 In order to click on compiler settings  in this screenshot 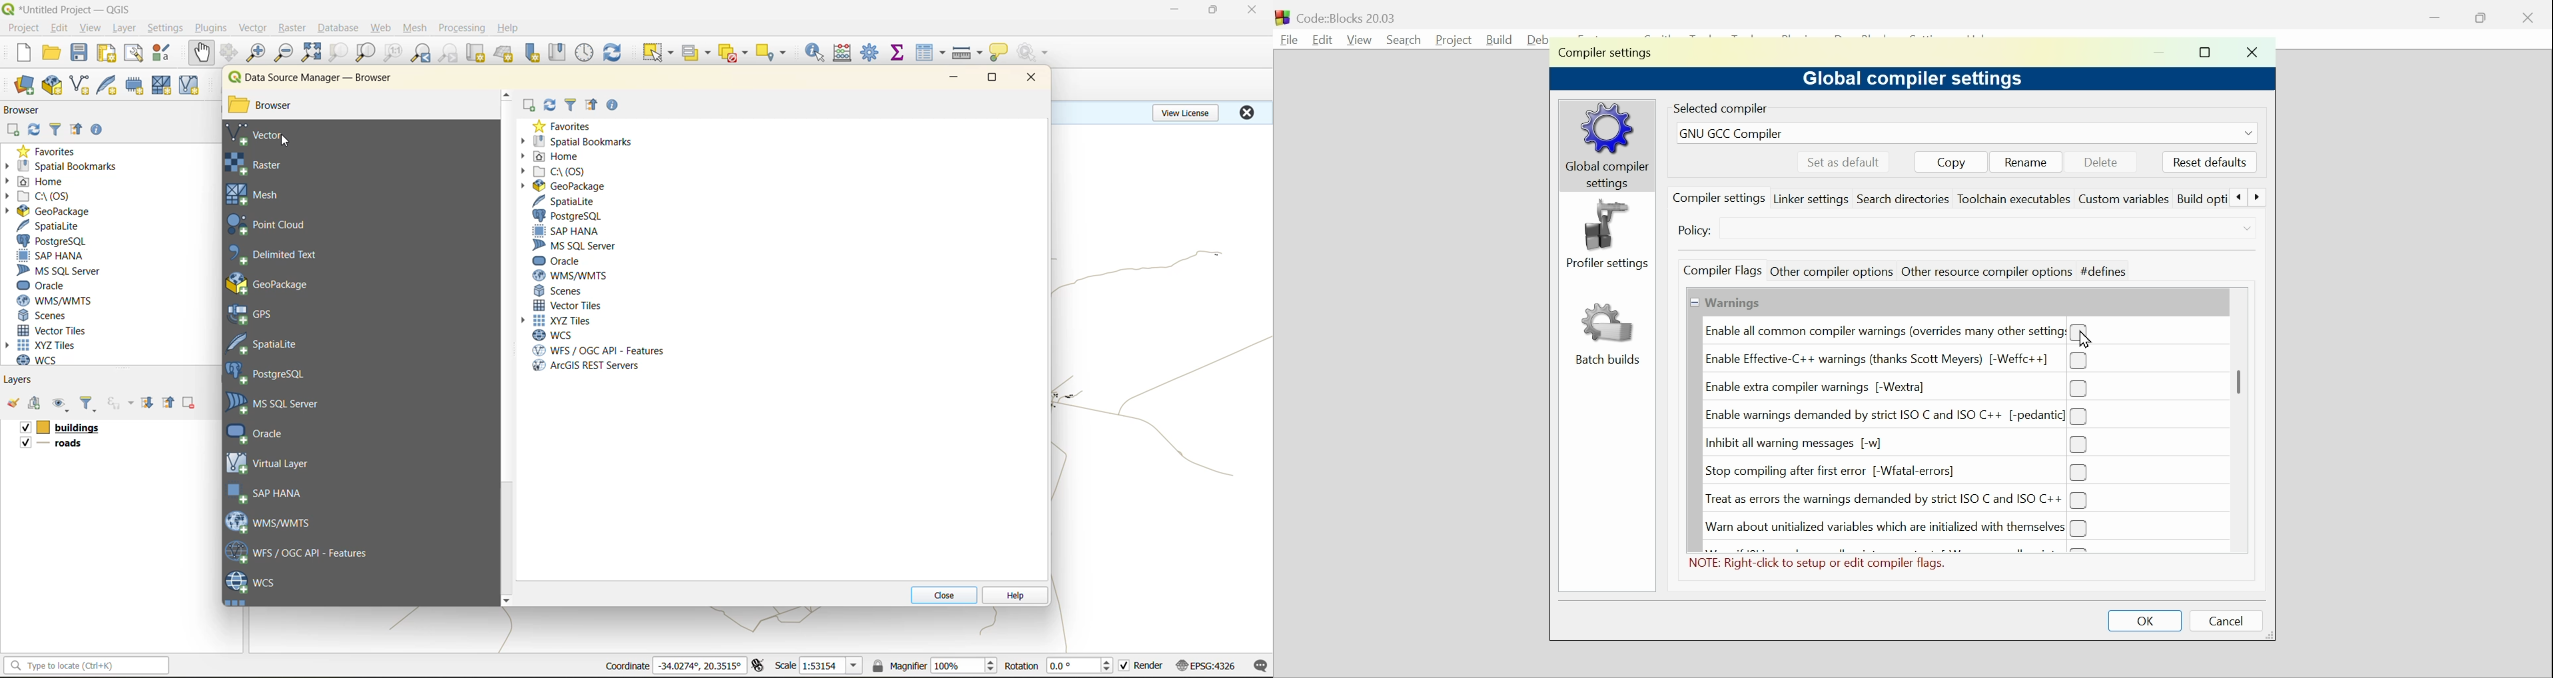, I will do `click(1719, 198)`.